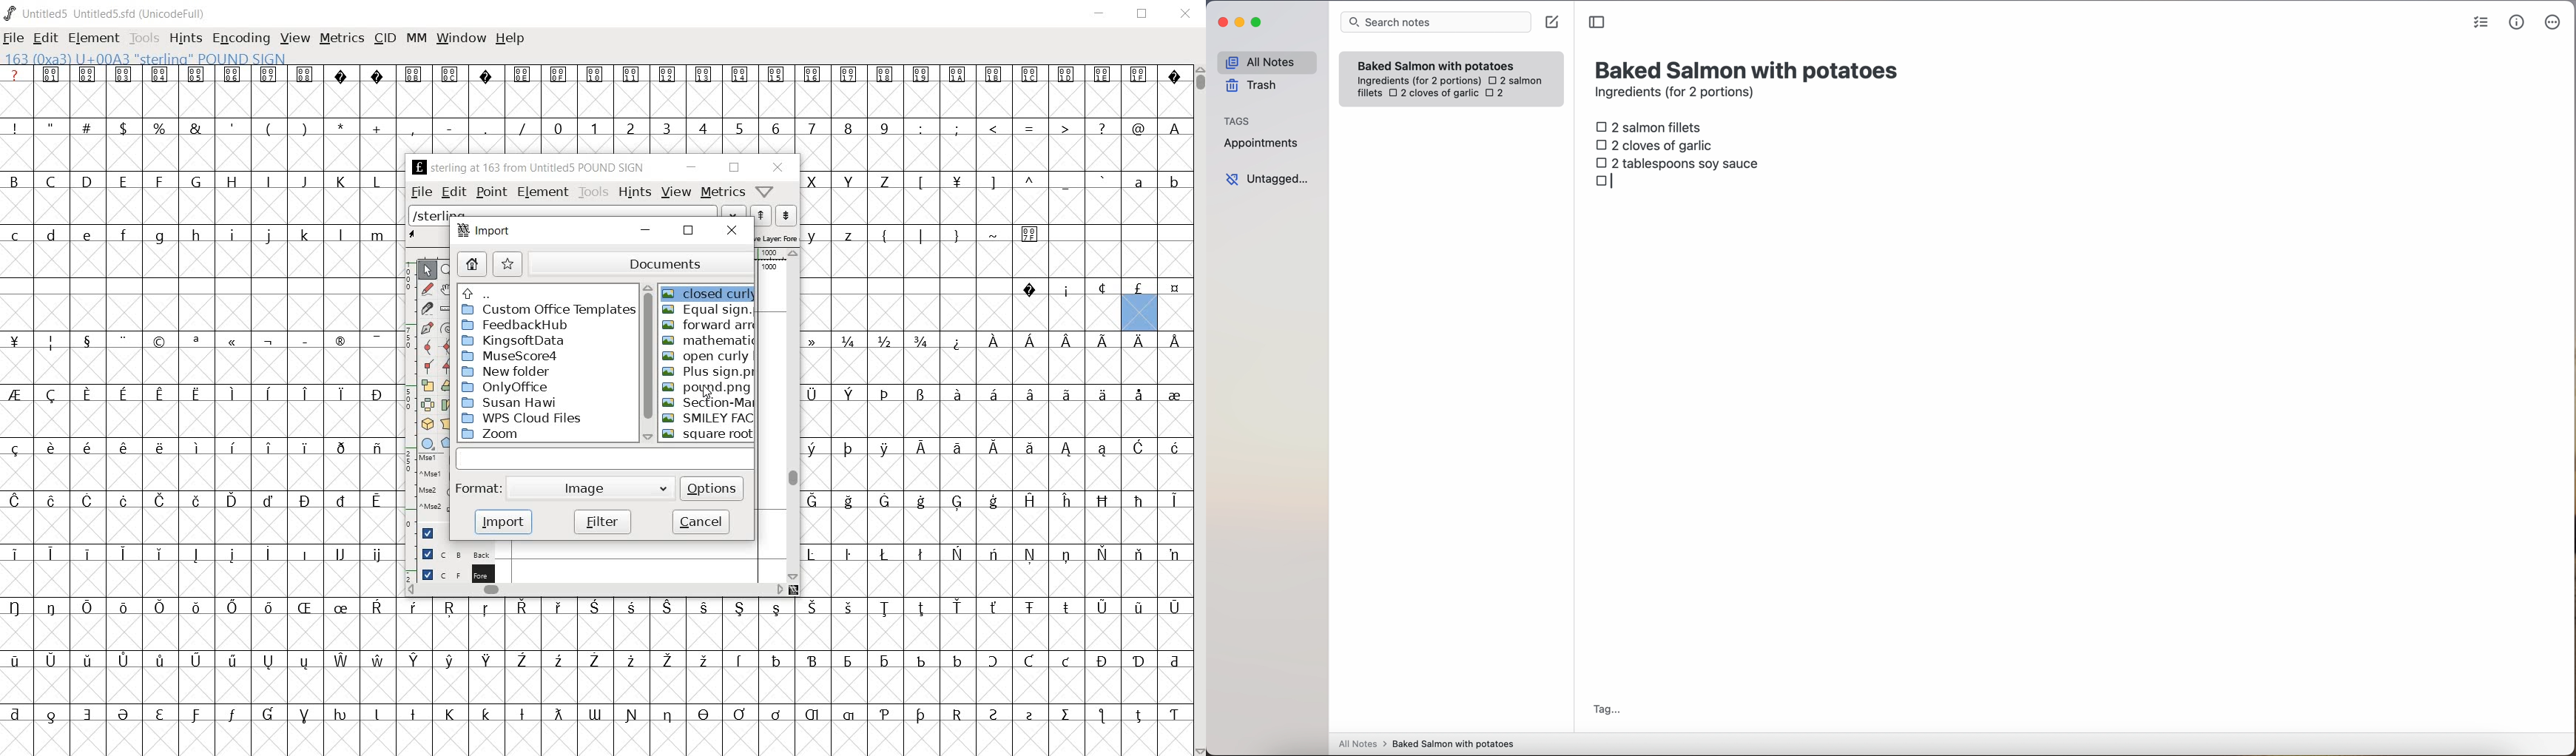  What do you see at coordinates (994, 234) in the screenshot?
I see `~` at bounding box center [994, 234].